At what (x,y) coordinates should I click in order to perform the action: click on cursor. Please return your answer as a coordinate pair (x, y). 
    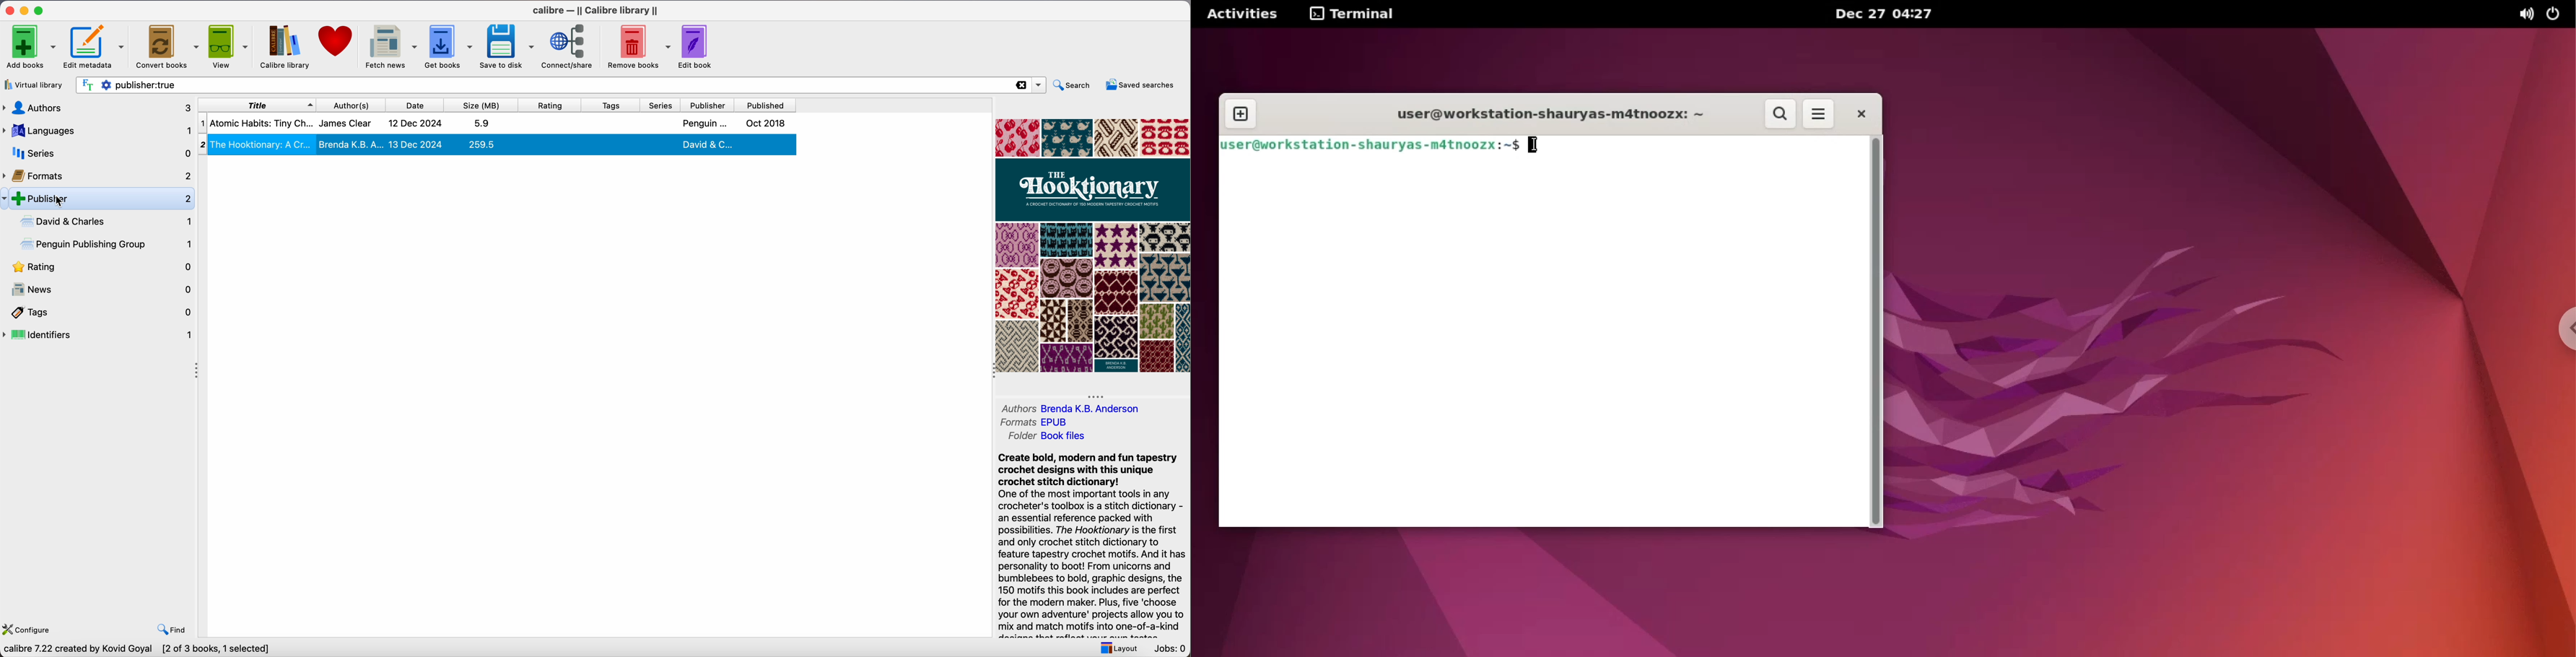
    Looking at the image, I should click on (60, 203).